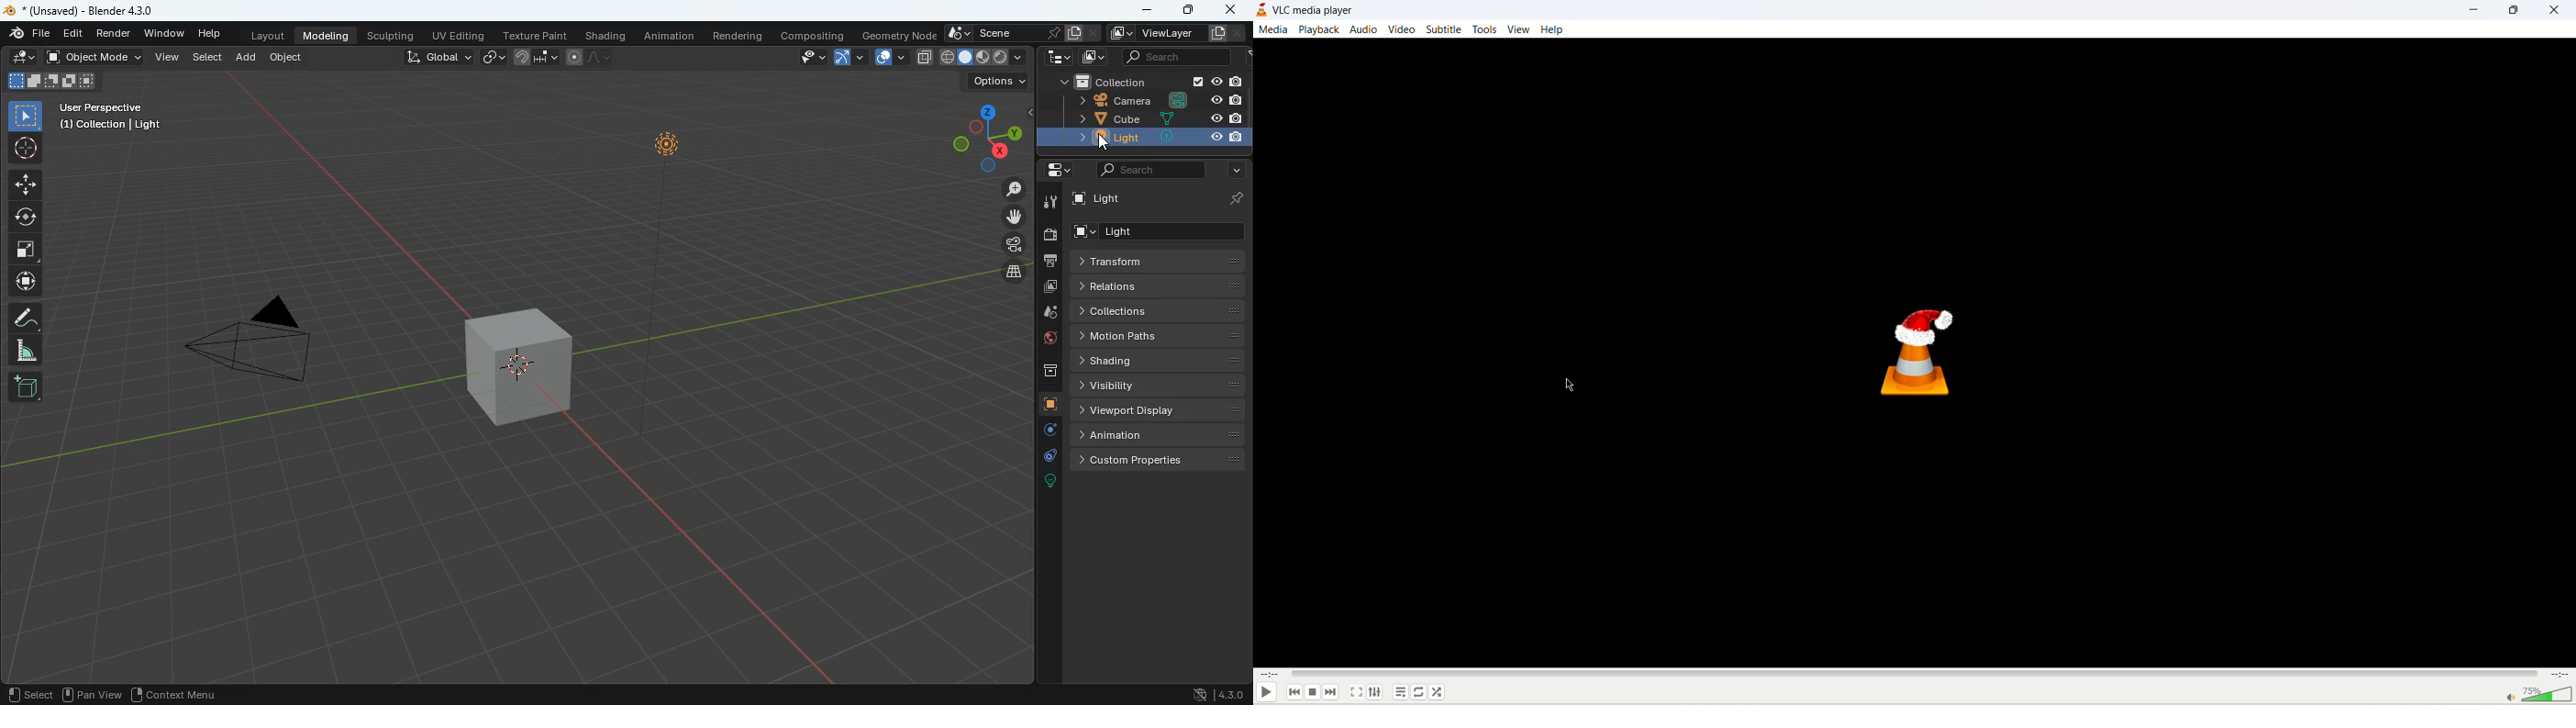 The height and width of the screenshot is (728, 2576). I want to click on media, so click(1273, 30).